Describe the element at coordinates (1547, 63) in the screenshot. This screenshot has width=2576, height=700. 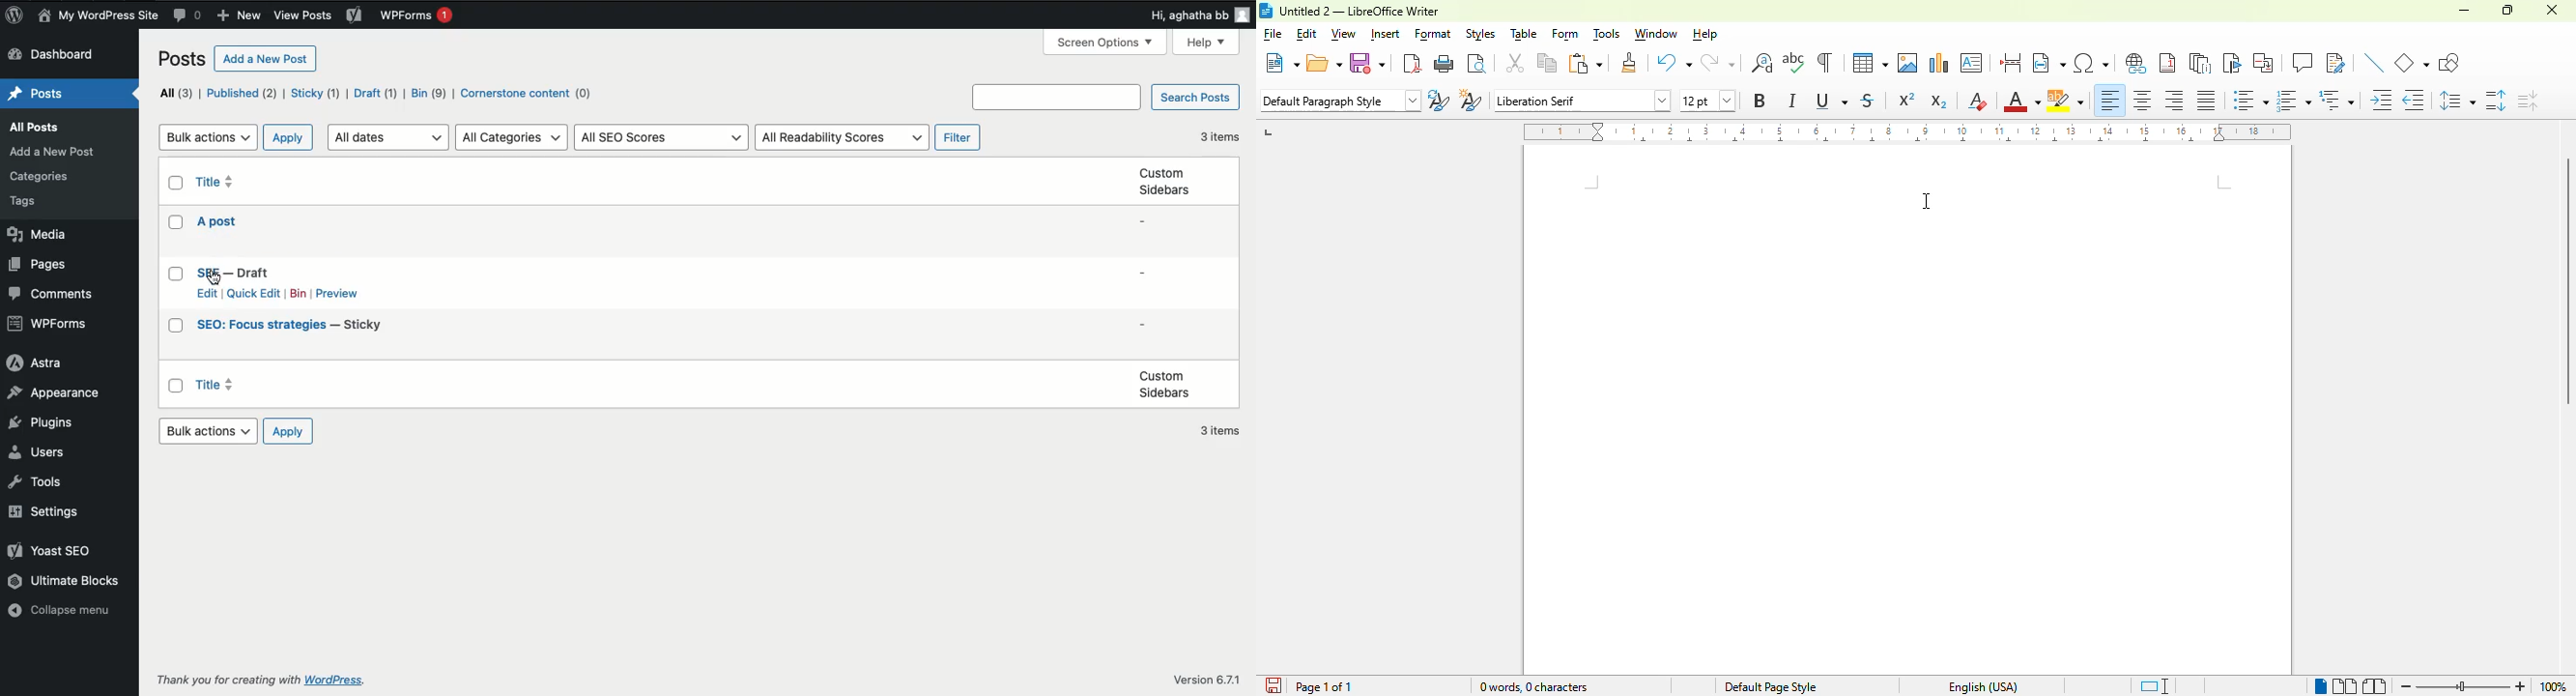
I see `copy` at that location.